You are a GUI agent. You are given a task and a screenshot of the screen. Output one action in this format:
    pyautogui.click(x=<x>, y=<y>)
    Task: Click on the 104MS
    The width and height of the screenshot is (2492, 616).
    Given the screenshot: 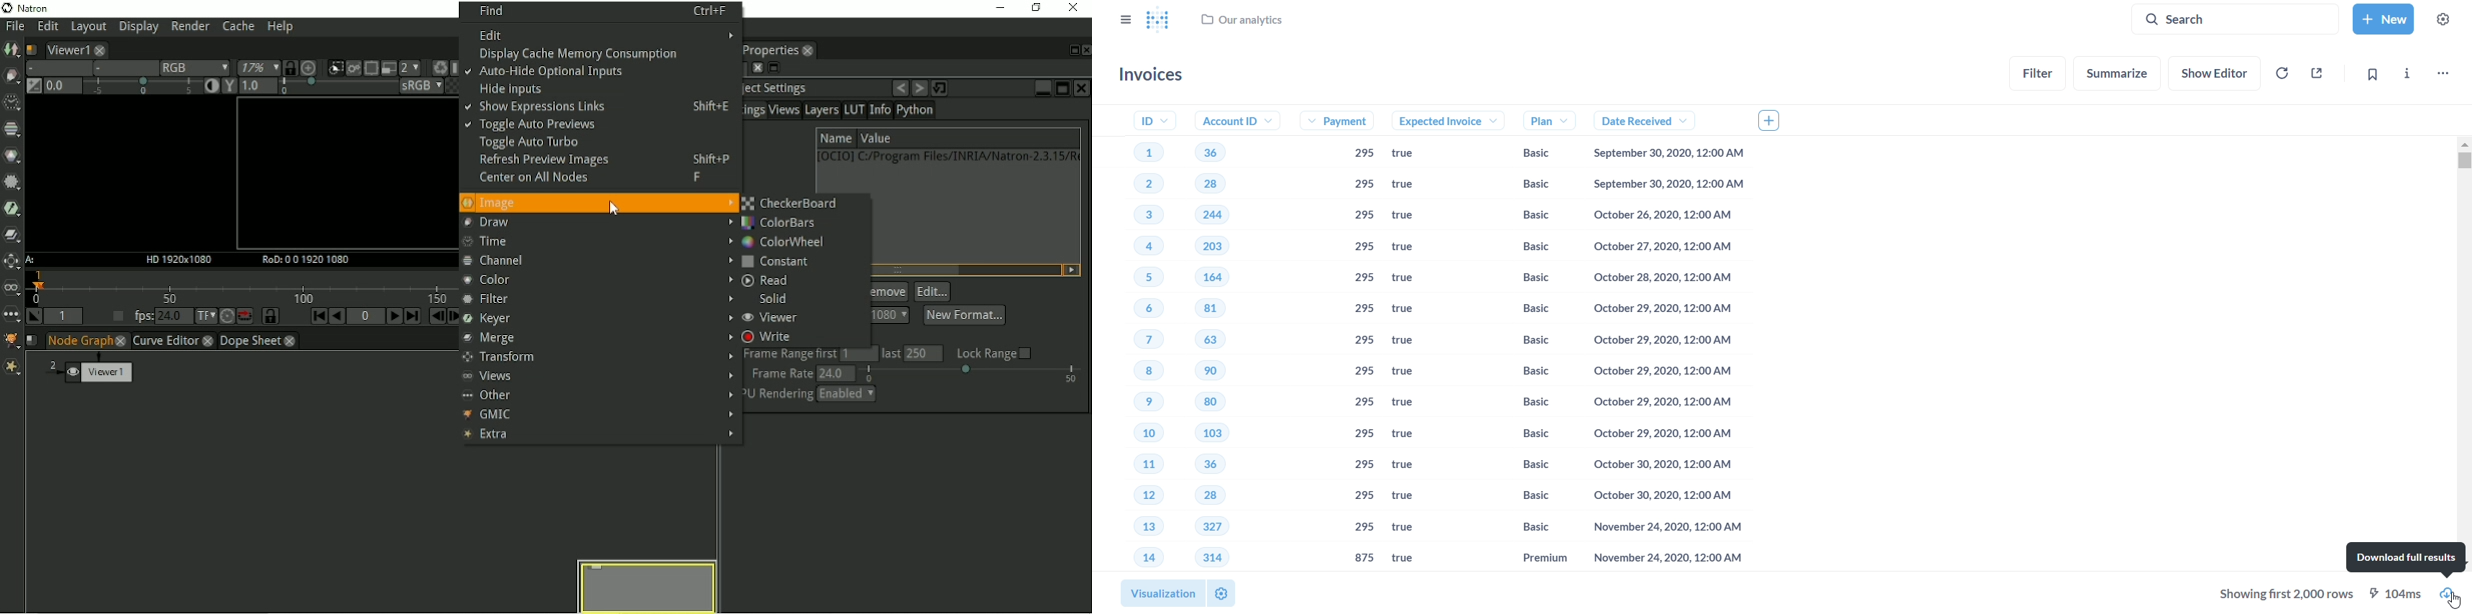 What is the action you would take?
    pyautogui.click(x=2400, y=592)
    